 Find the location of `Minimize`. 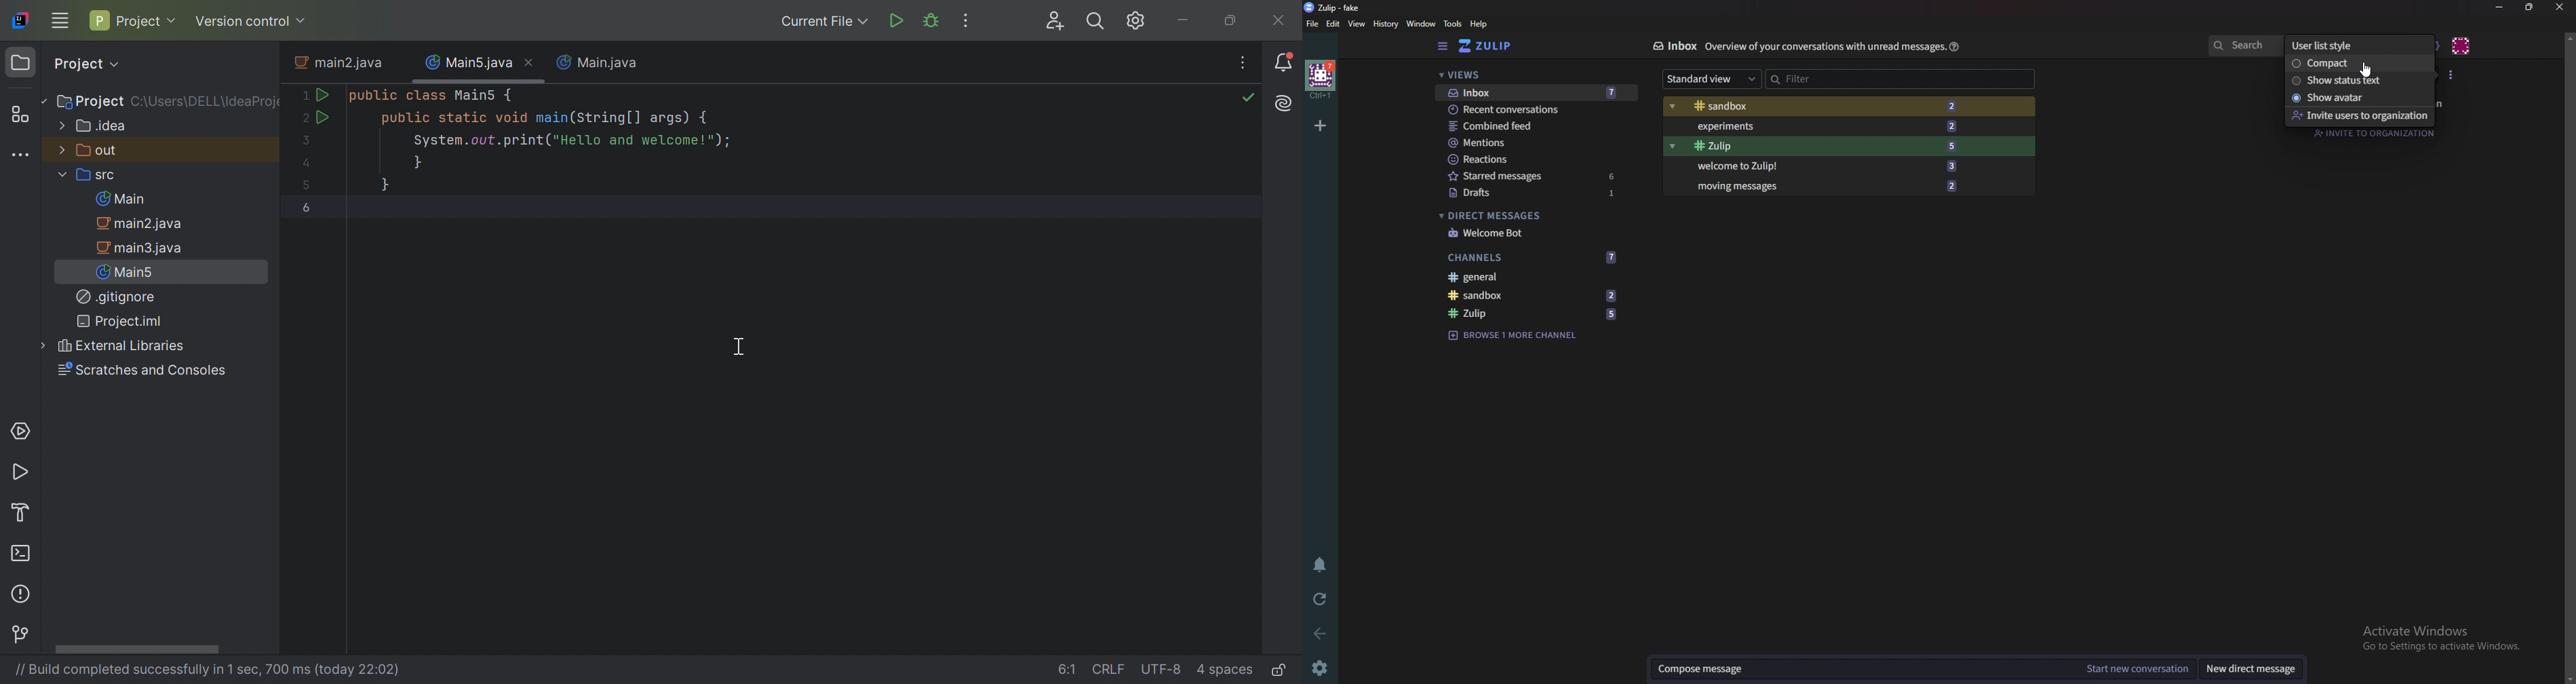

Minimize is located at coordinates (2502, 7).